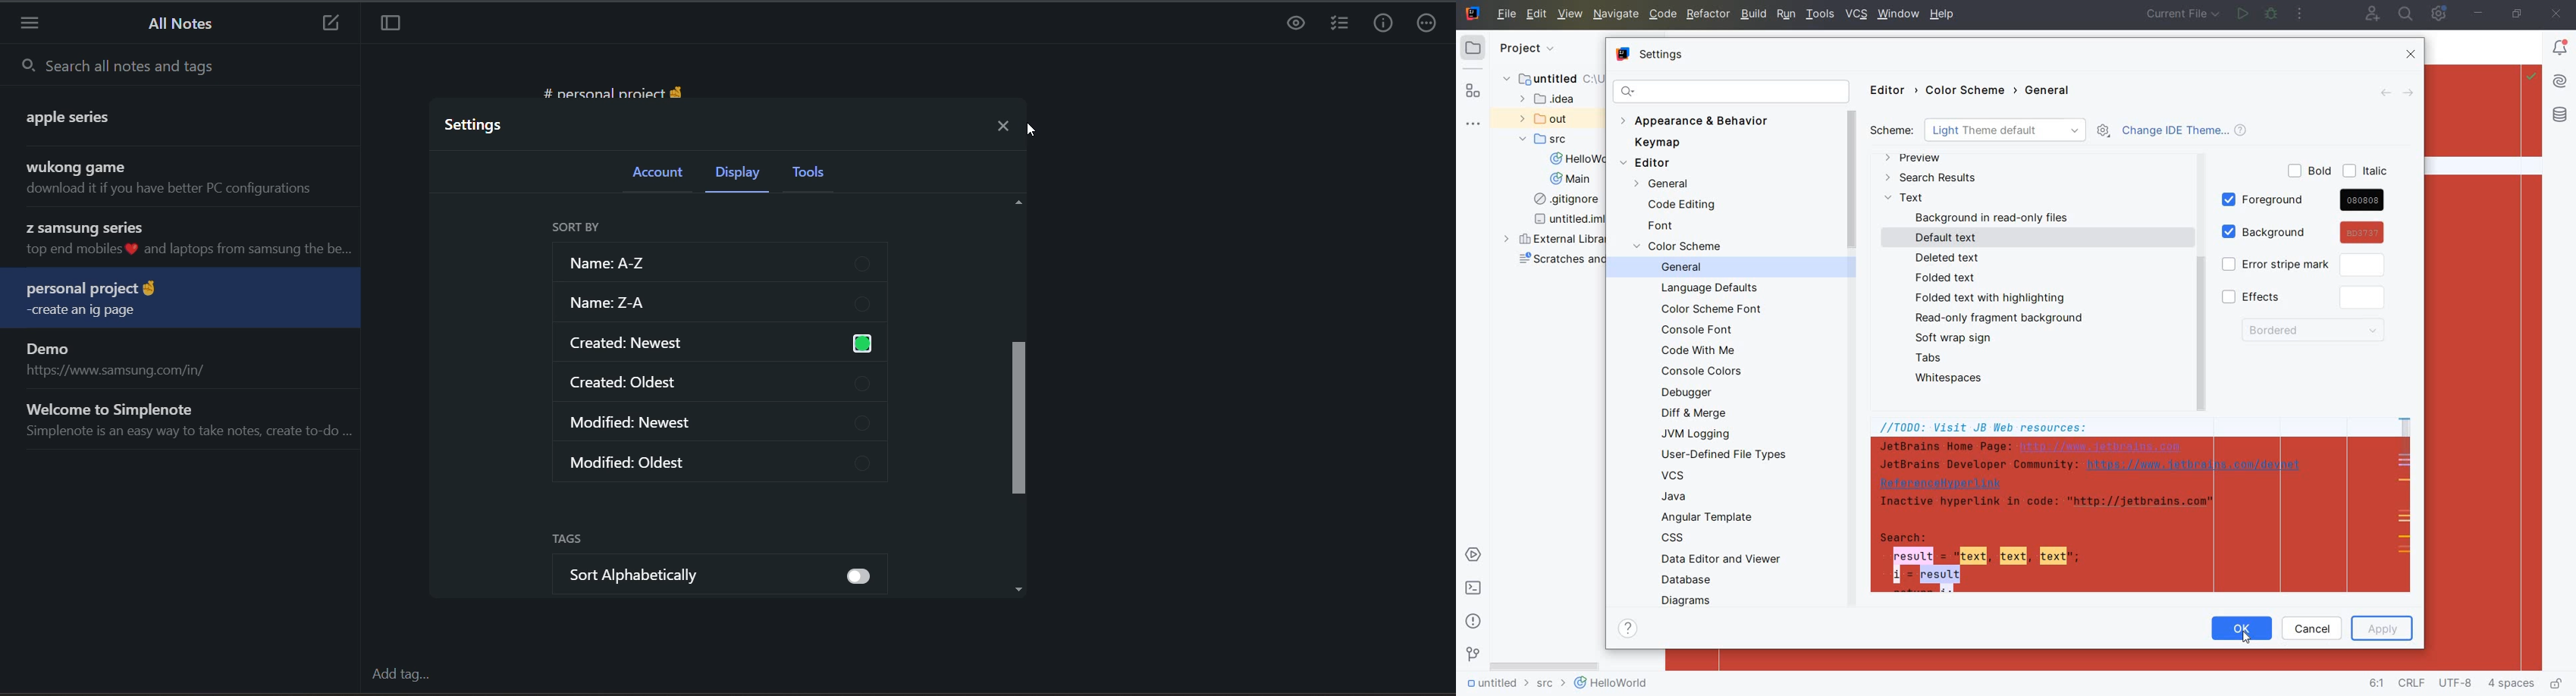 Image resolution: width=2576 pixels, height=700 pixels. What do you see at coordinates (1575, 160) in the screenshot?
I see `HelloWorld` at bounding box center [1575, 160].